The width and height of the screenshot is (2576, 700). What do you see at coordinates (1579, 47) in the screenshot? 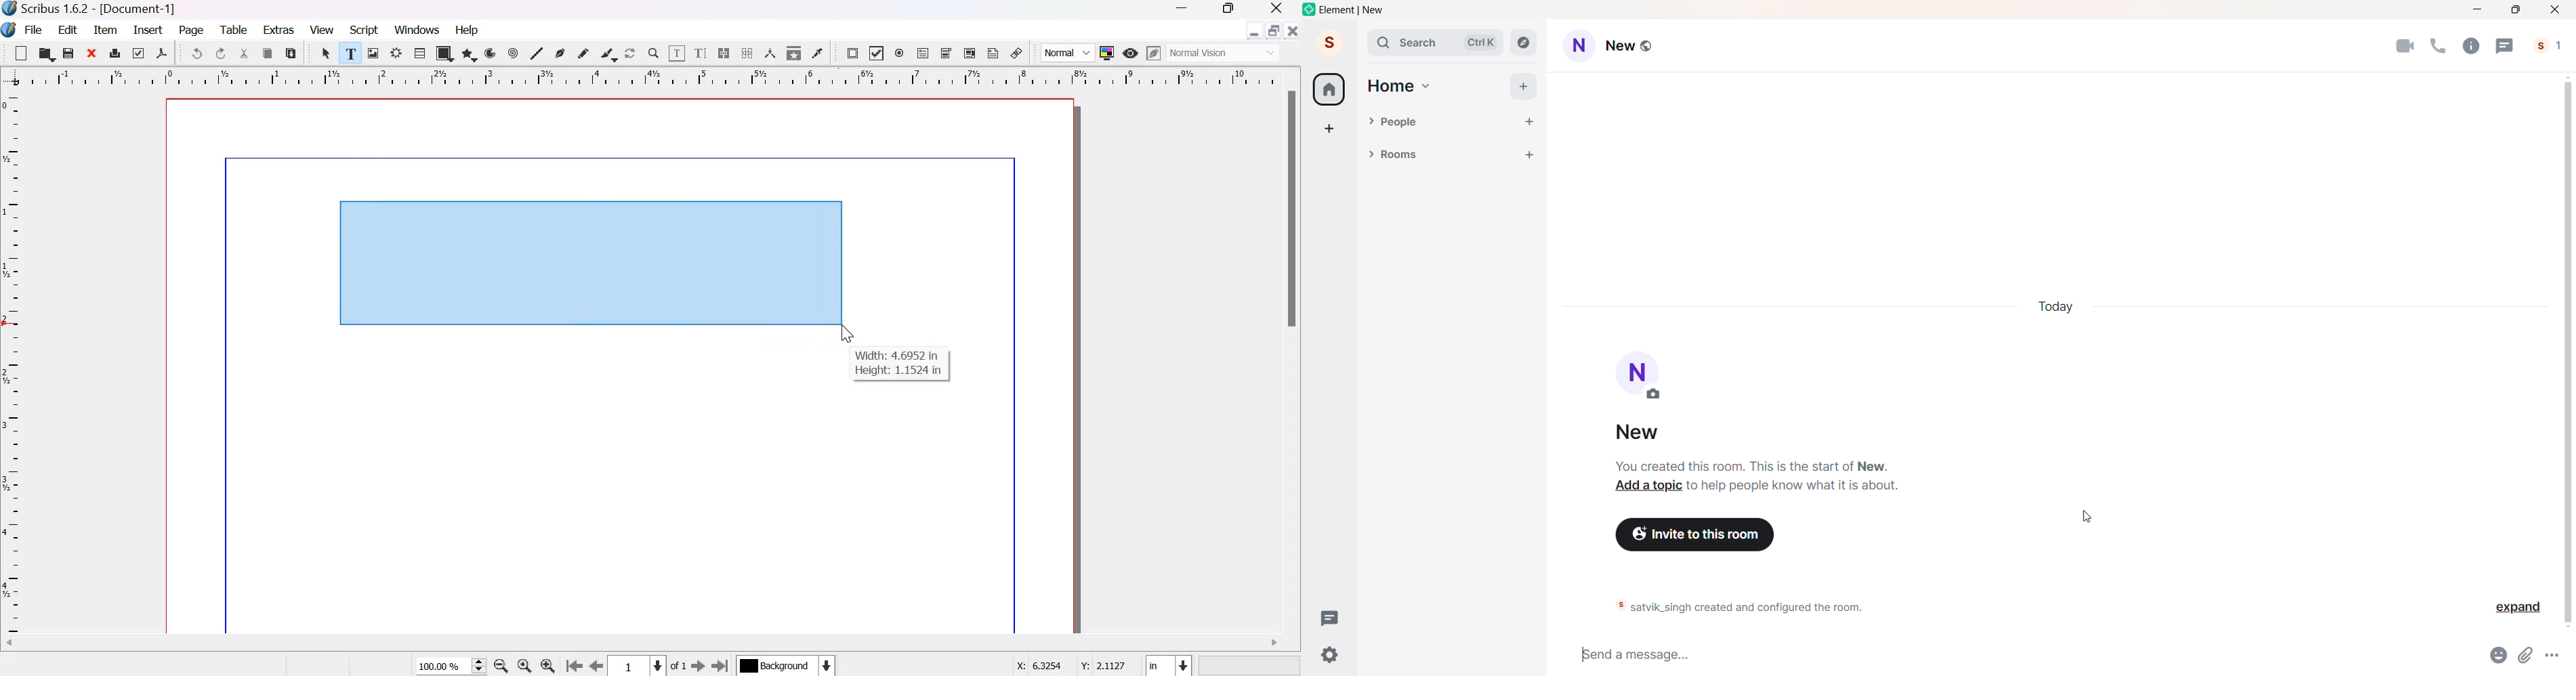
I see `Room Logo` at bounding box center [1579, 47].